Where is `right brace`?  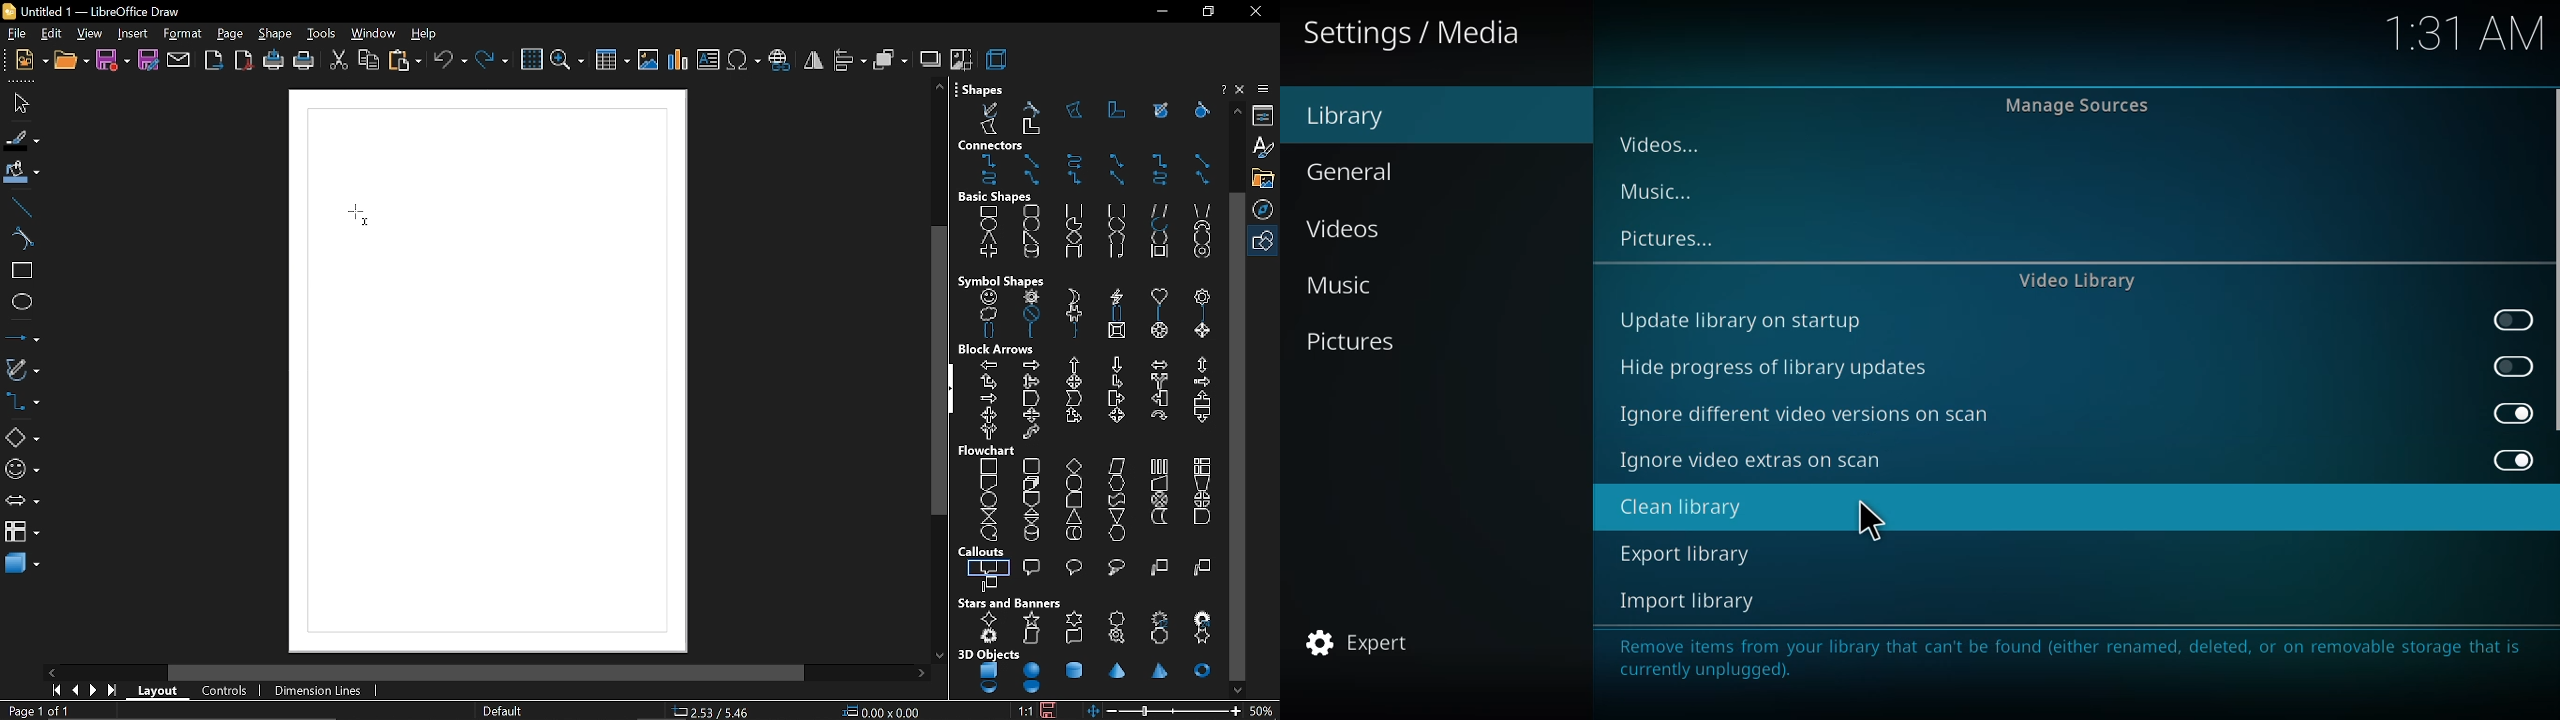 right brace is located at coordinates (1074, 333).